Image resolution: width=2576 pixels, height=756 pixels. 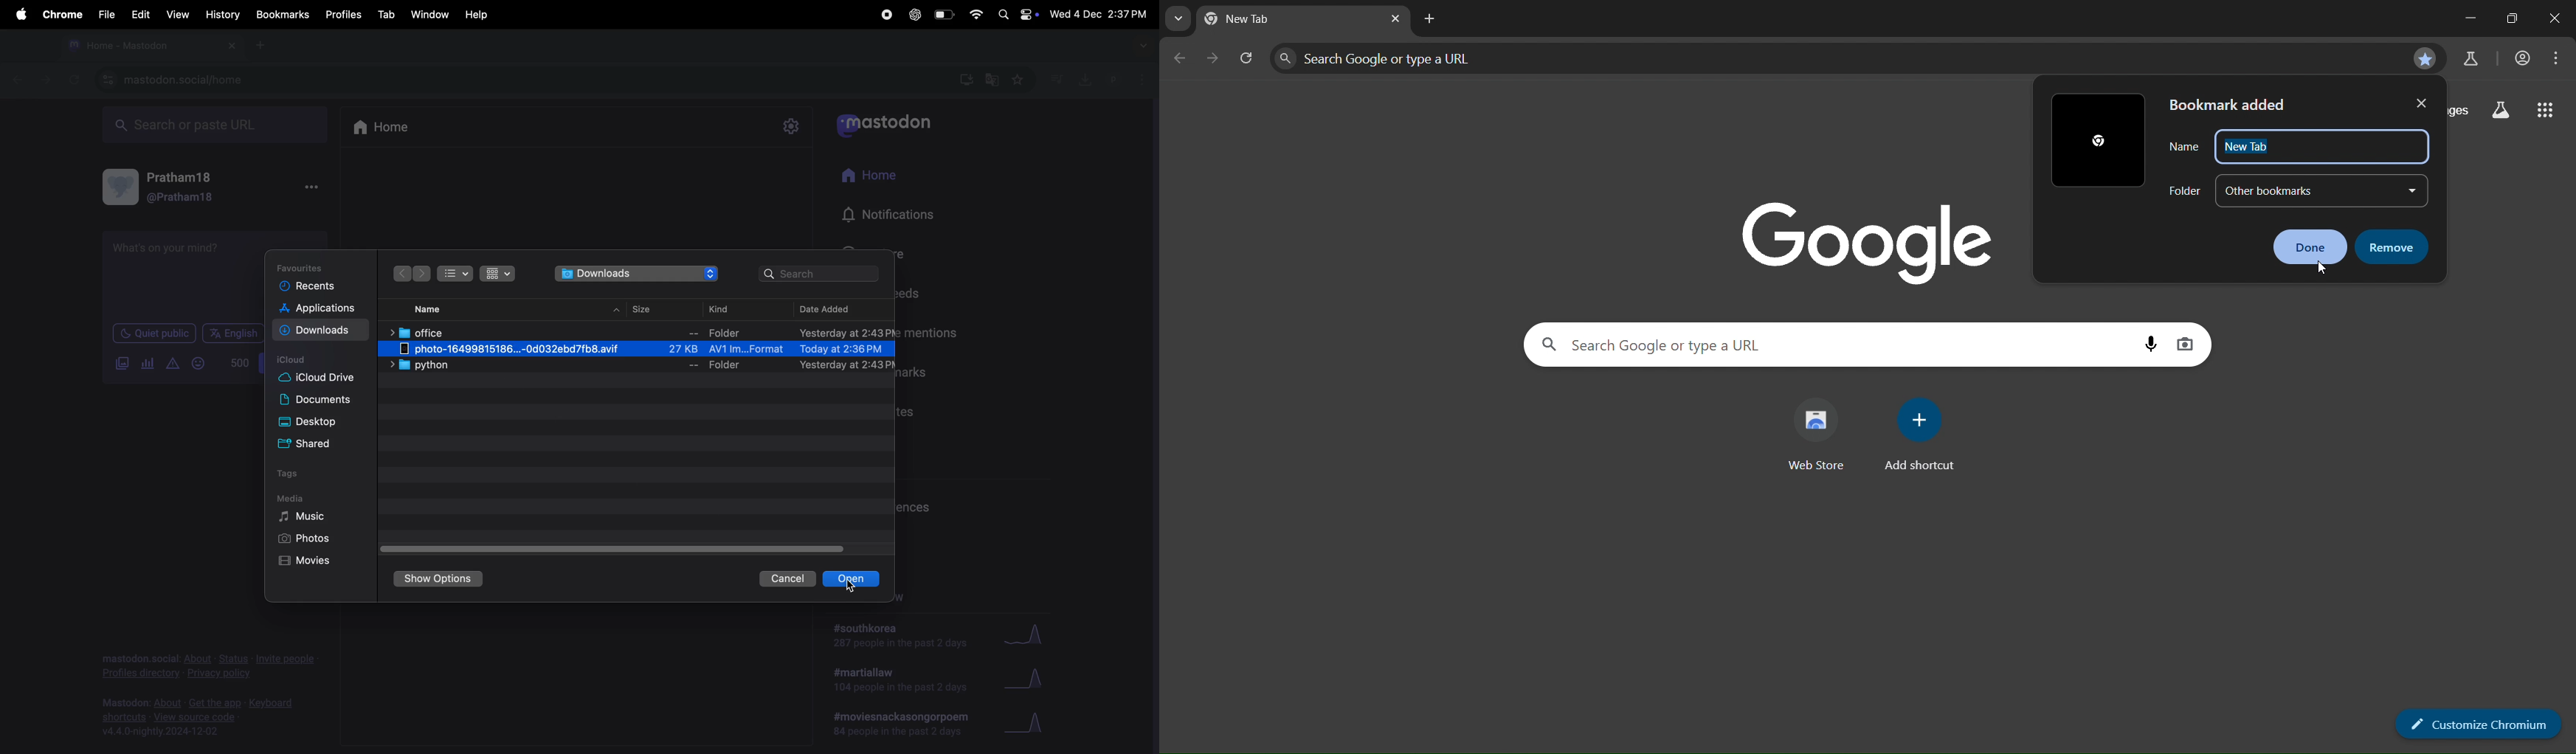 What do you see at coordinates (993, 80) in the screenshot?
I see `translates` at bounding box center [993, 80].